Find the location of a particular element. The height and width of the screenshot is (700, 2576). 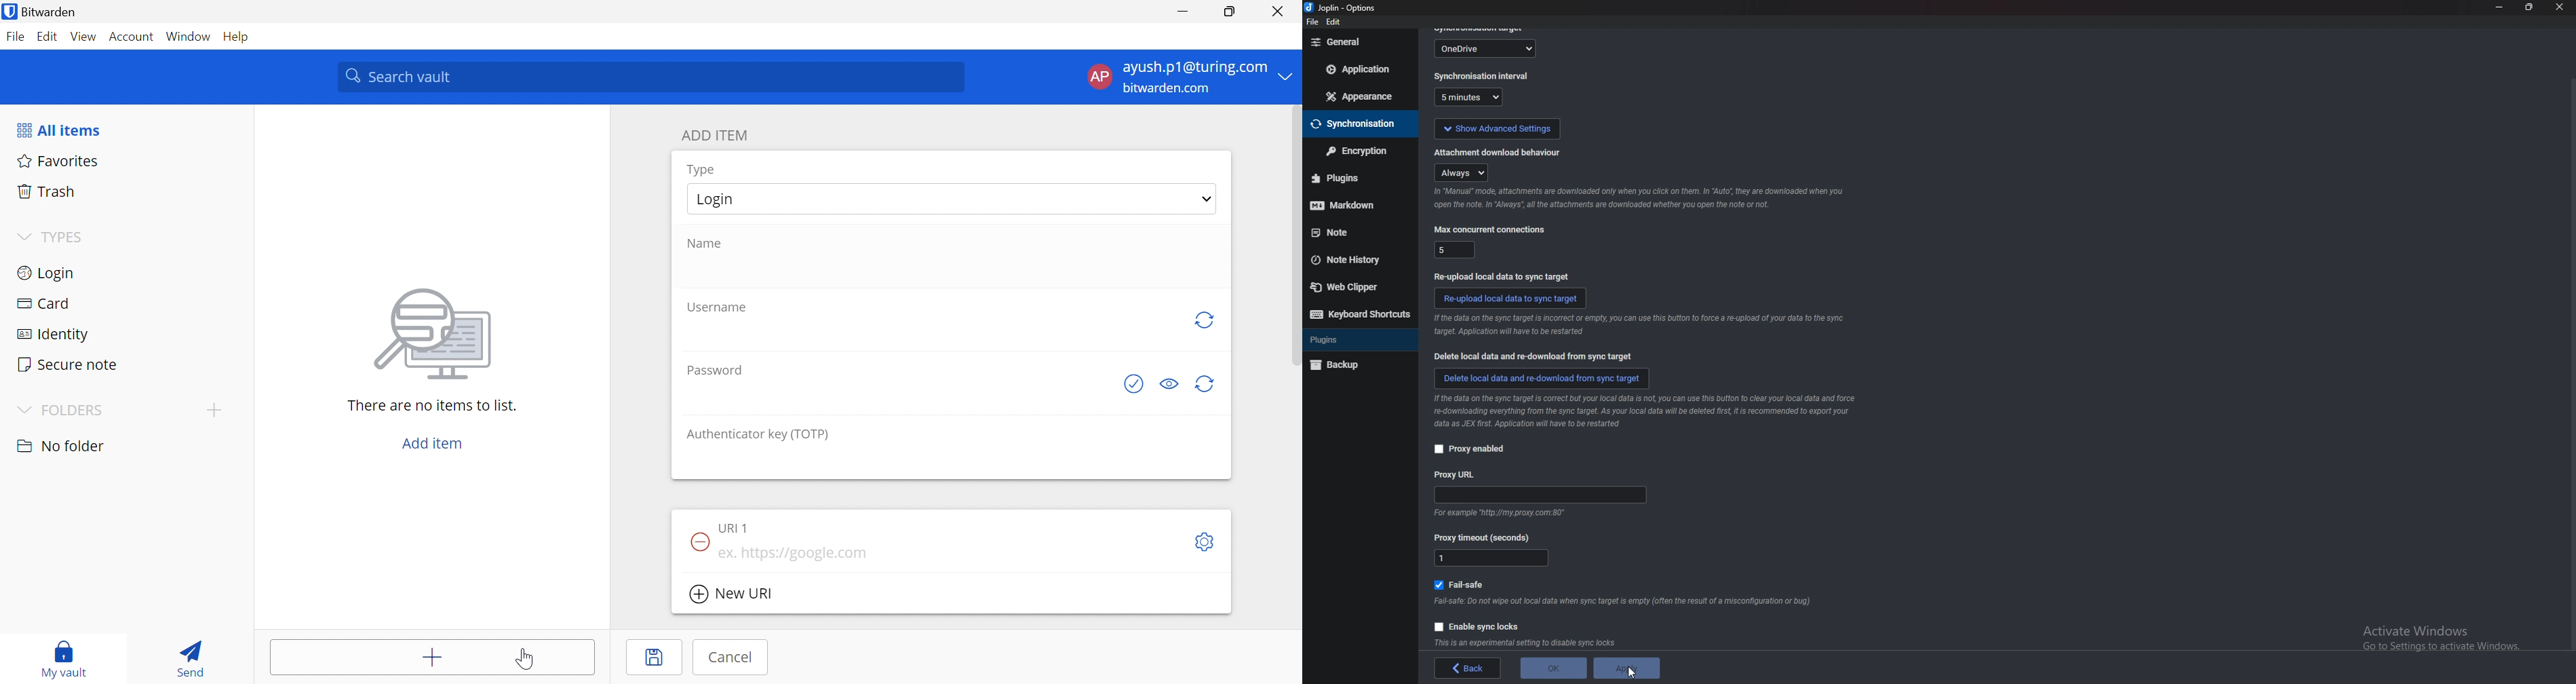

Drop Down is located at coordinates (1289, 75).